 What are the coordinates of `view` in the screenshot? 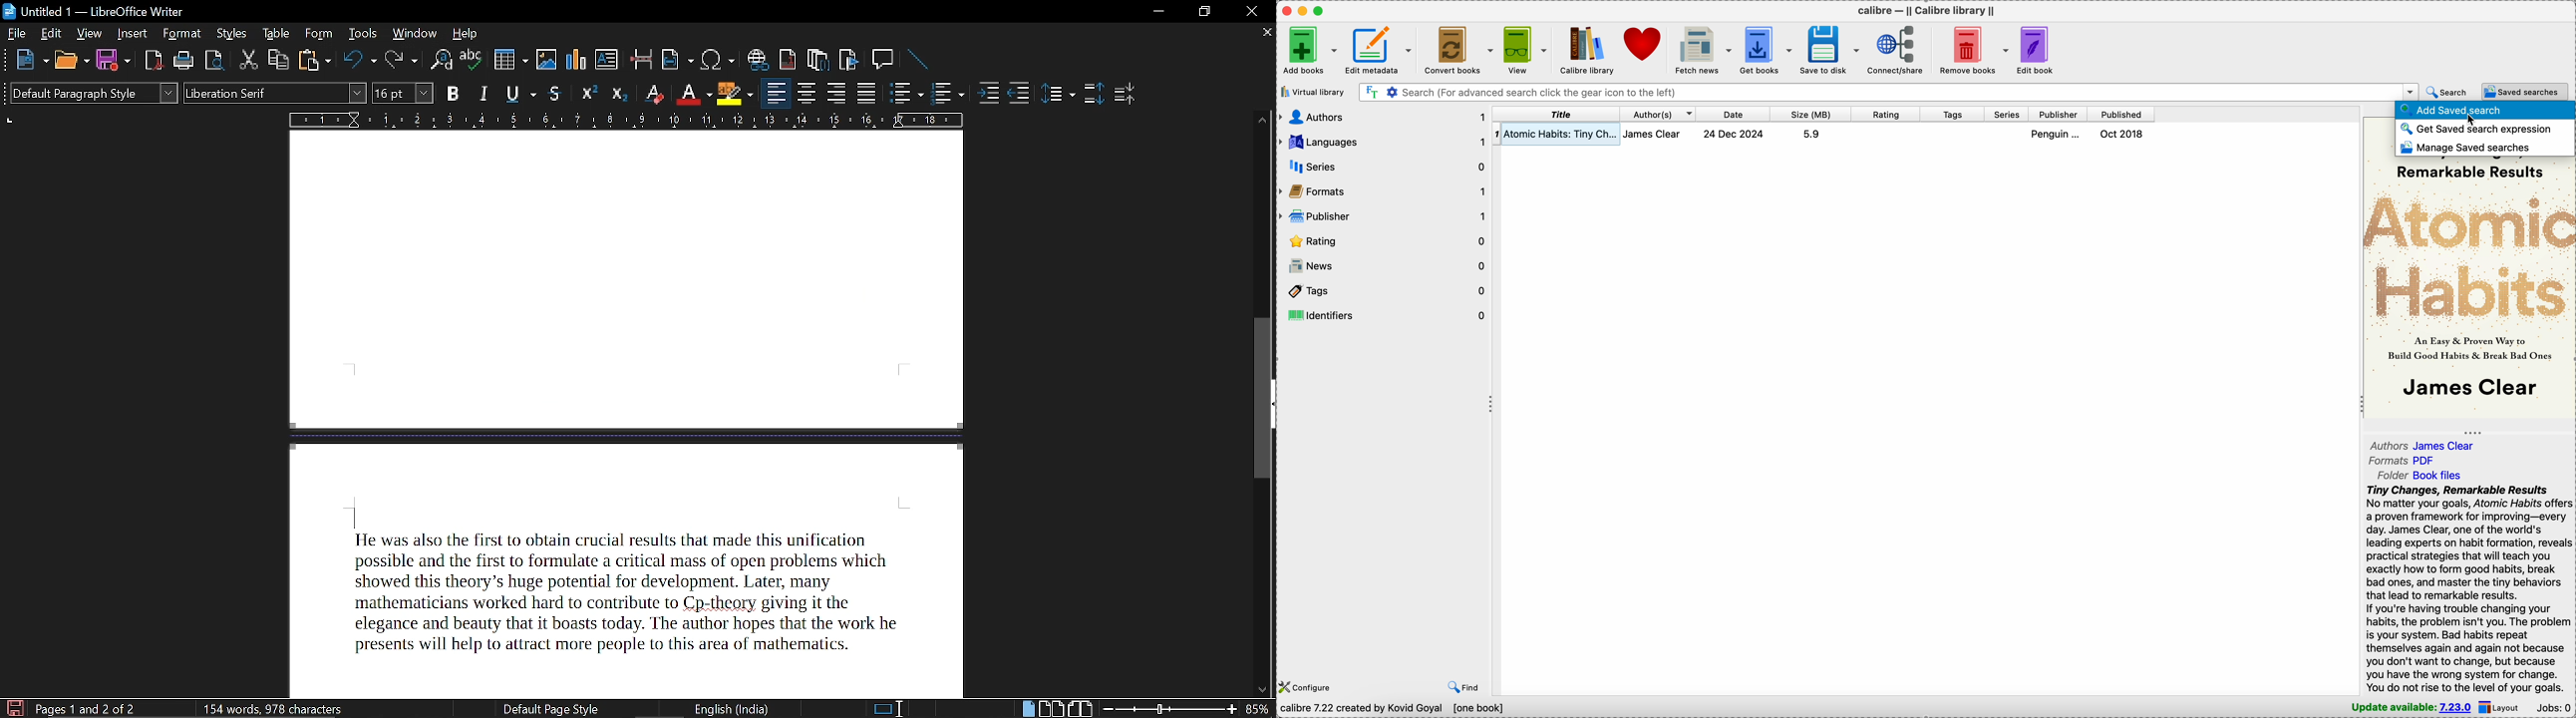 It's located at (1524, 48).